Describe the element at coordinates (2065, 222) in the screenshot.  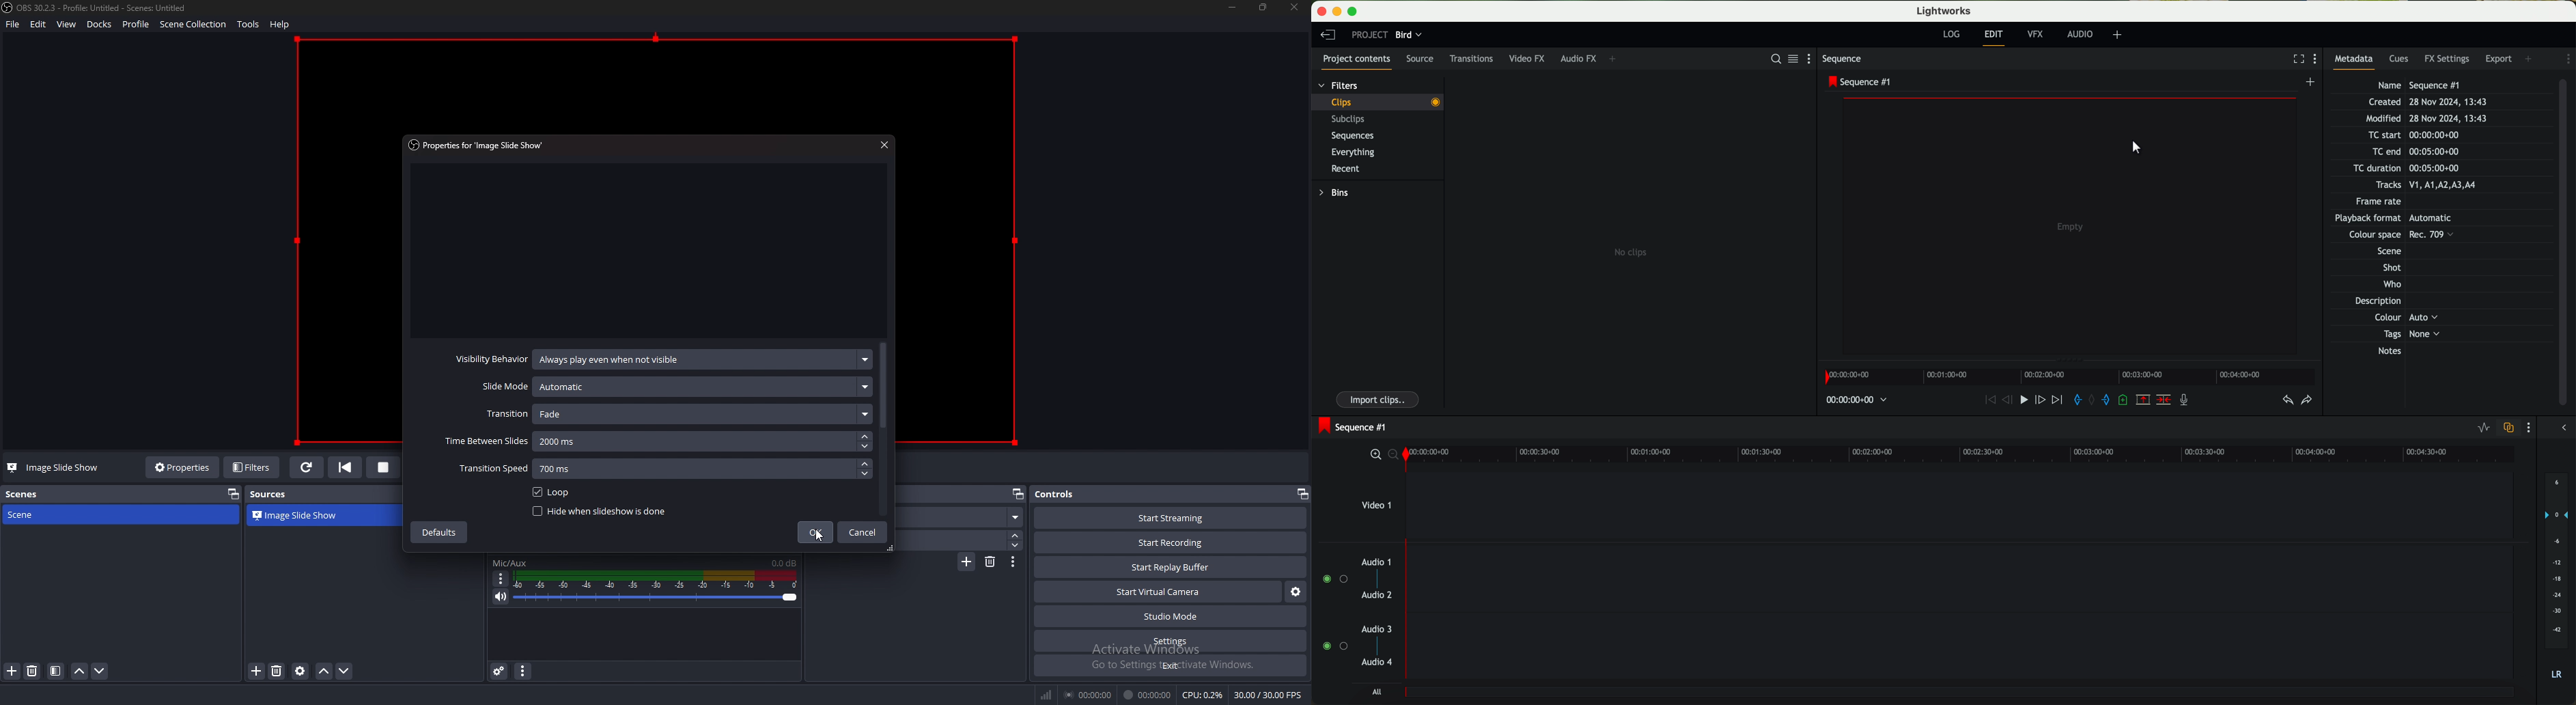
I see `video preview` at that location.